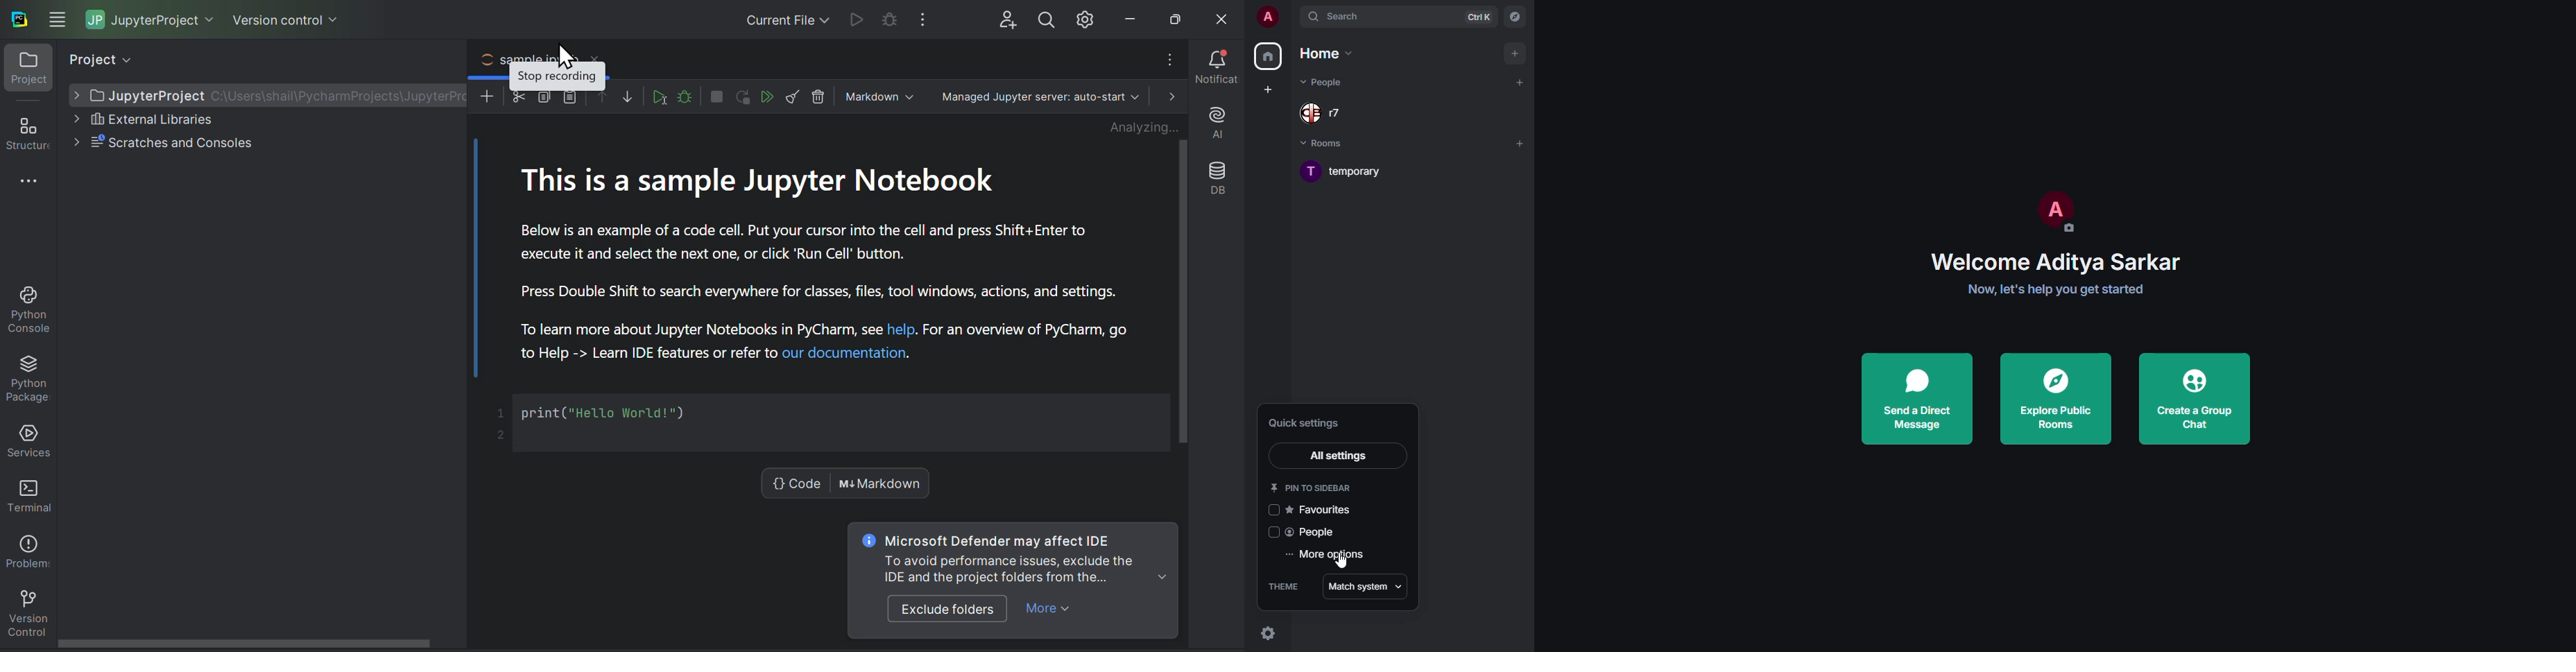 The height and width of the screenshot is (672, 2576). What do you see at coordinates (829, 309) in the screenshot?
I see `Project` at bounding box center [829, 309].